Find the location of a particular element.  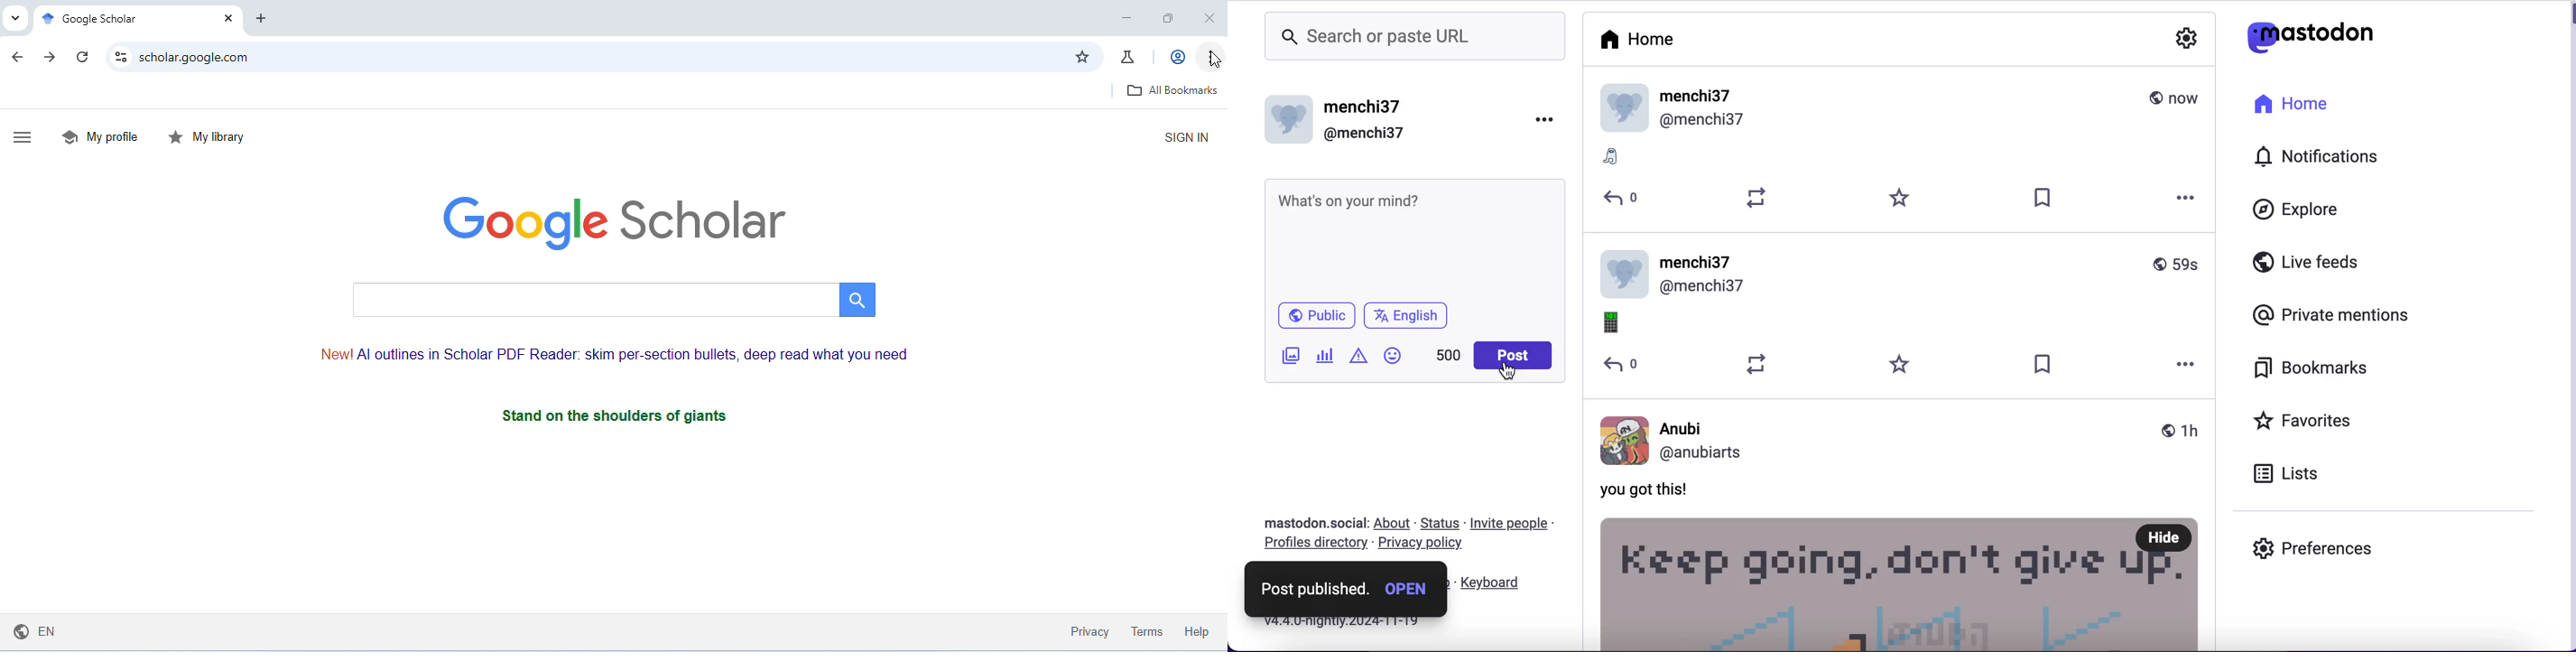

retweet is located at coordinates (1757, 364).